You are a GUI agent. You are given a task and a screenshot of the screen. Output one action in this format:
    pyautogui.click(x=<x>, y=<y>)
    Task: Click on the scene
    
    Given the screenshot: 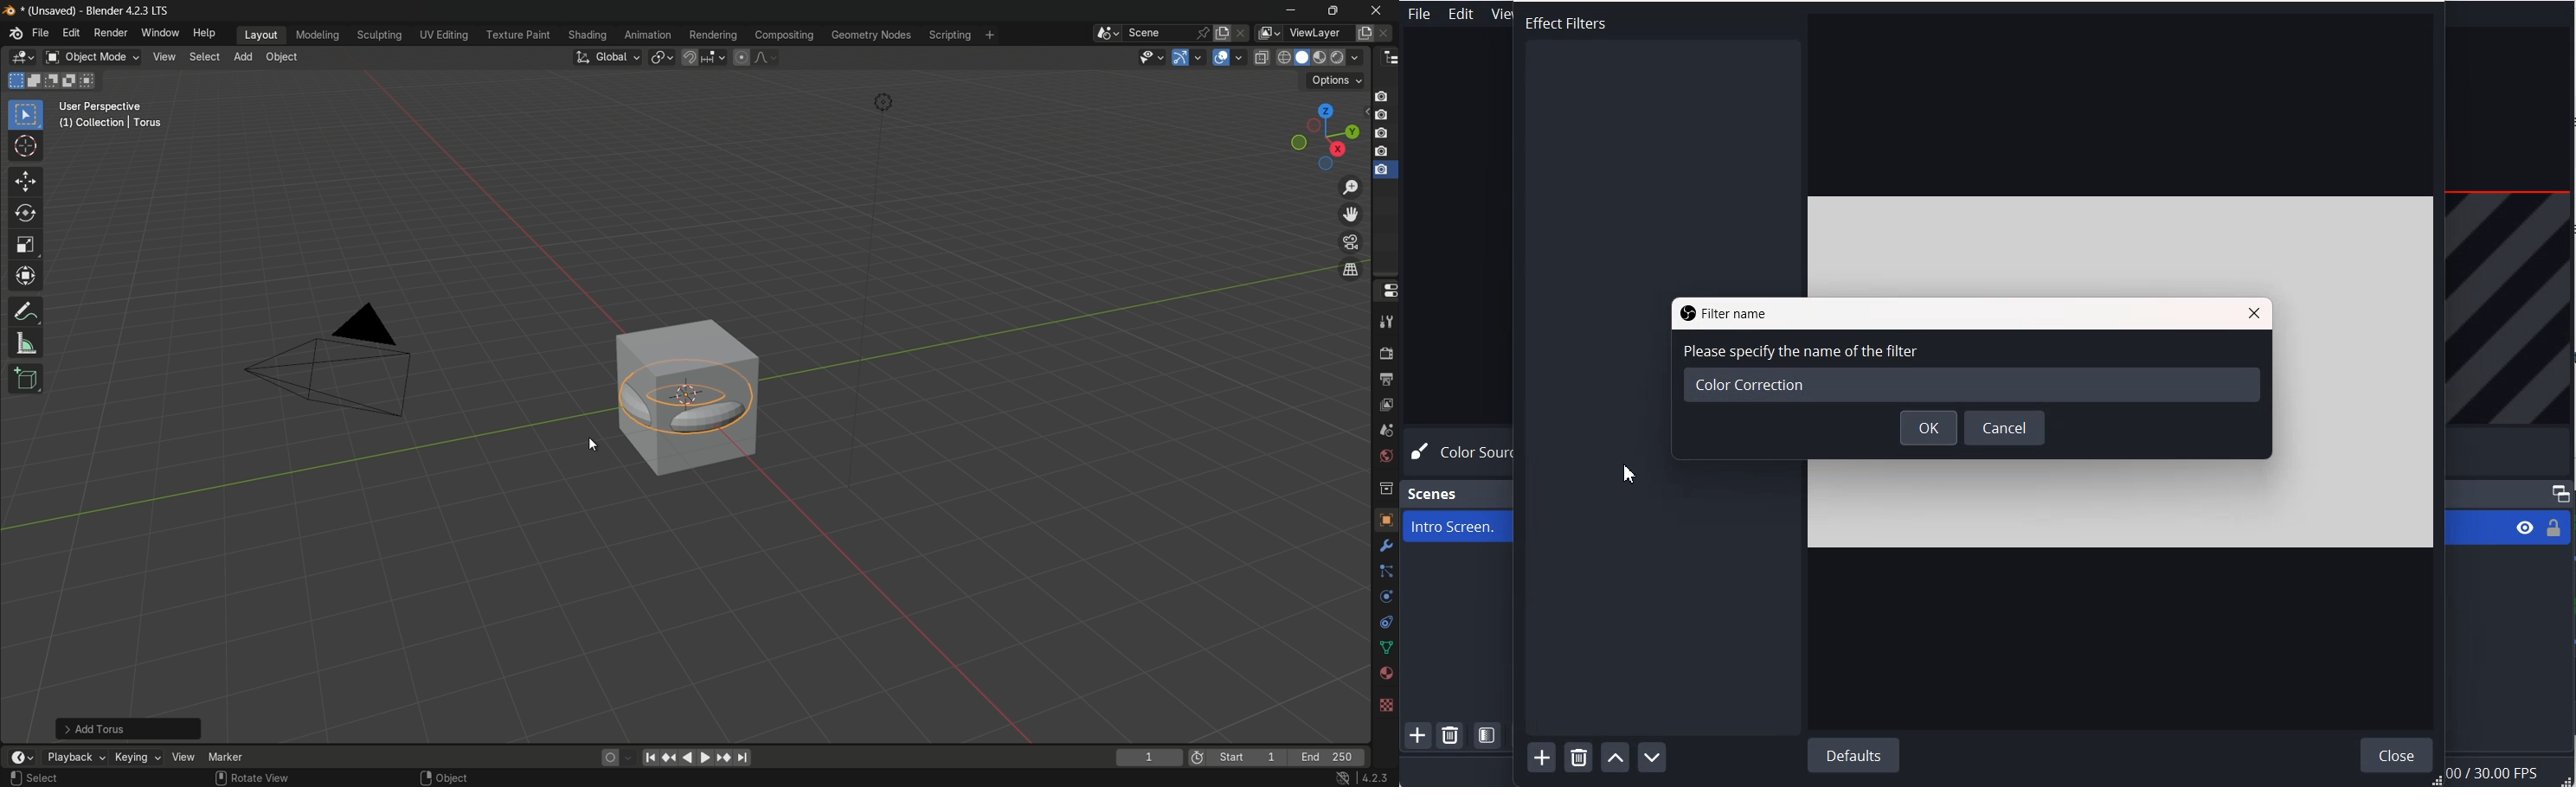 What is the action you would take?
    pyautogui.click(x=1158, y=33)
    